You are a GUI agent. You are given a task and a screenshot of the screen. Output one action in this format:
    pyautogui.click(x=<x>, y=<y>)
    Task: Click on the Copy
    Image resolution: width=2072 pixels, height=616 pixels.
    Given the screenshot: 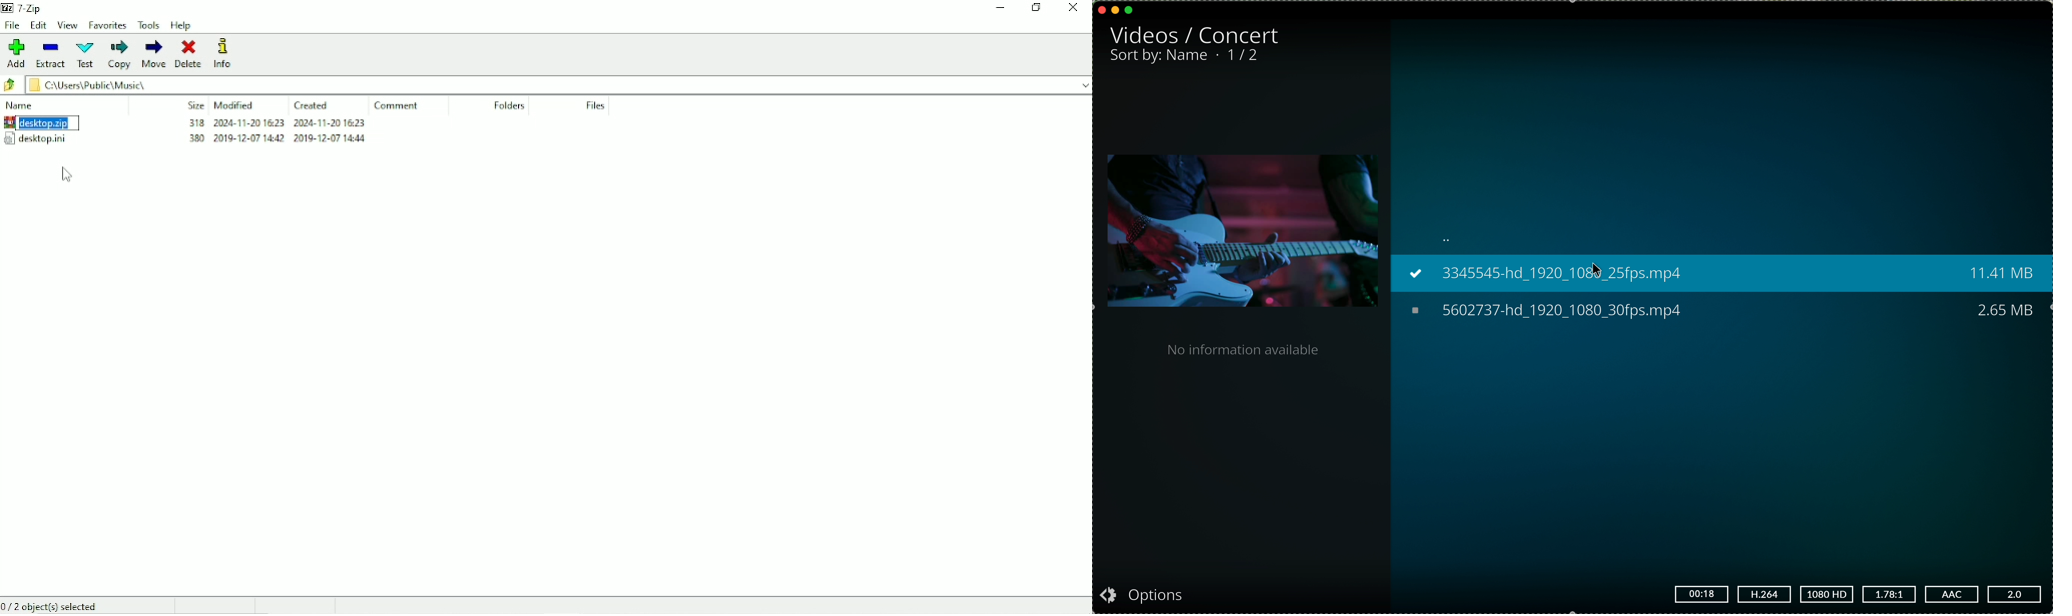 What is the action you would take?
    pyautogui.click(x=118, y=56)
    